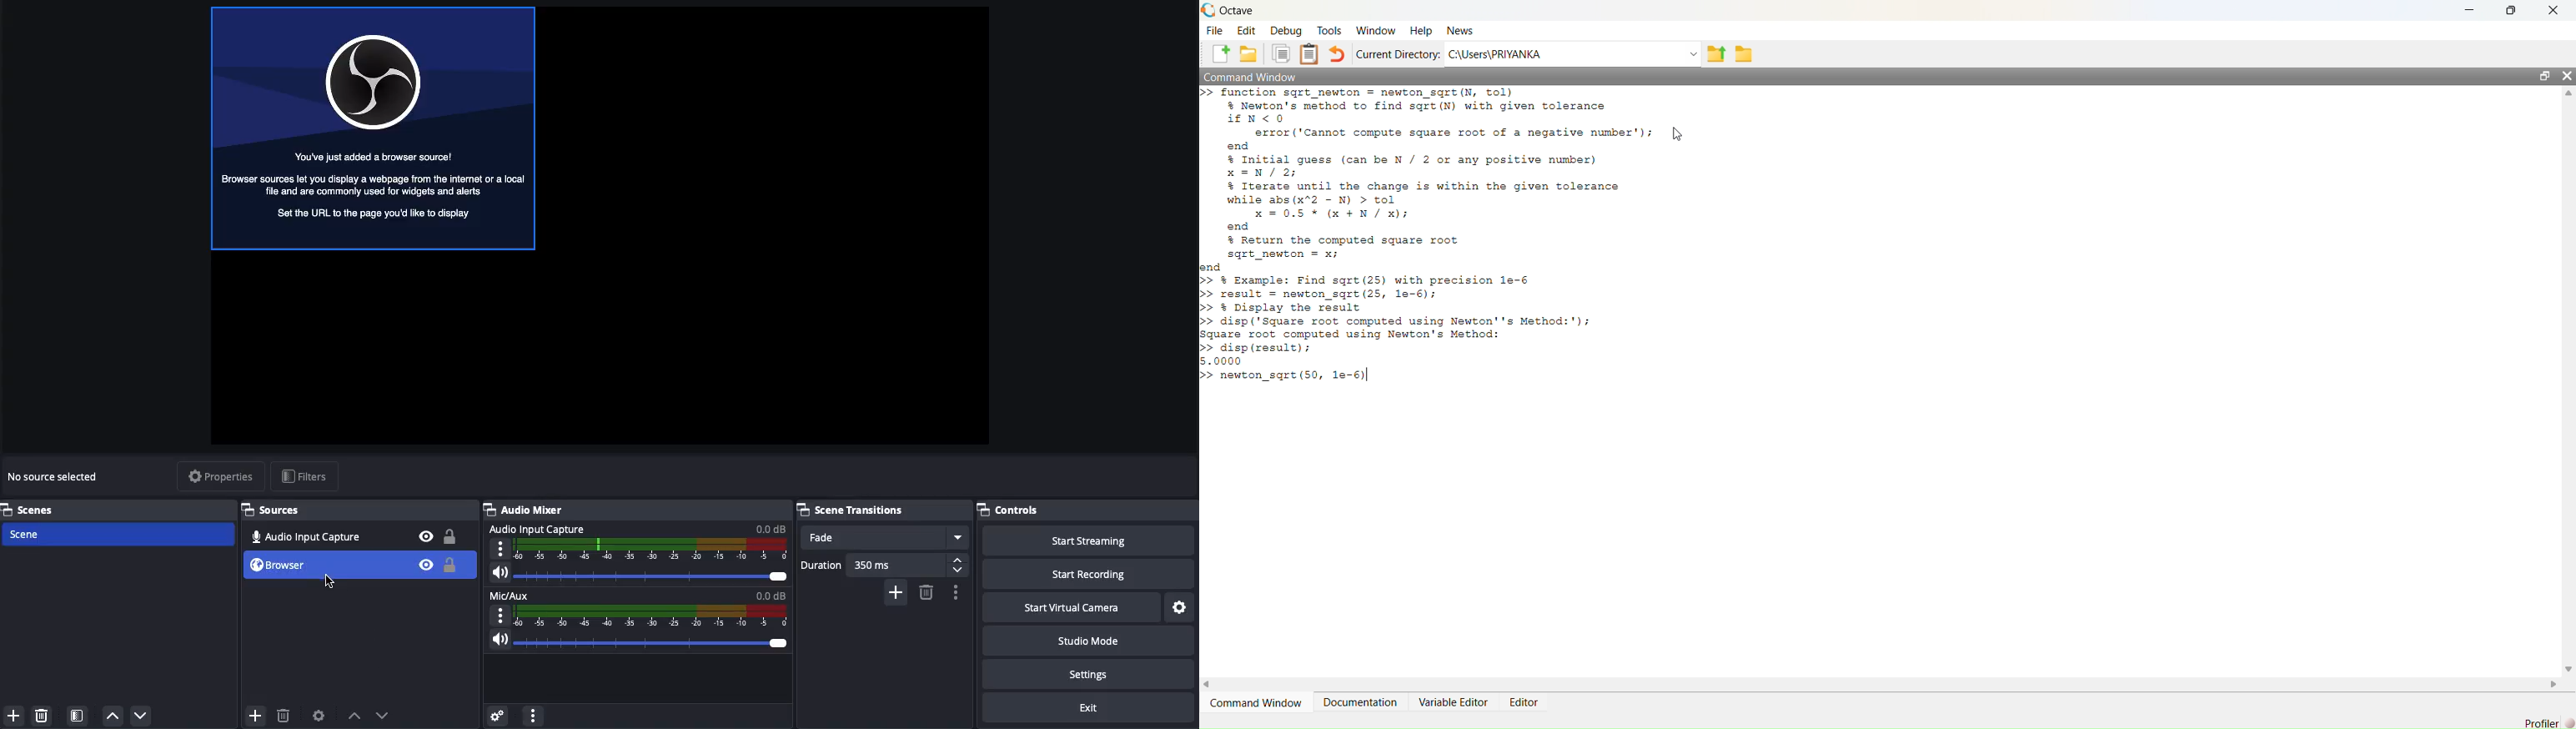 Image resolution: width=2576 pixels, height=756 pixels. Describe the element at coordinates (896, 593) in the screenshot. I see `Add` at that location.